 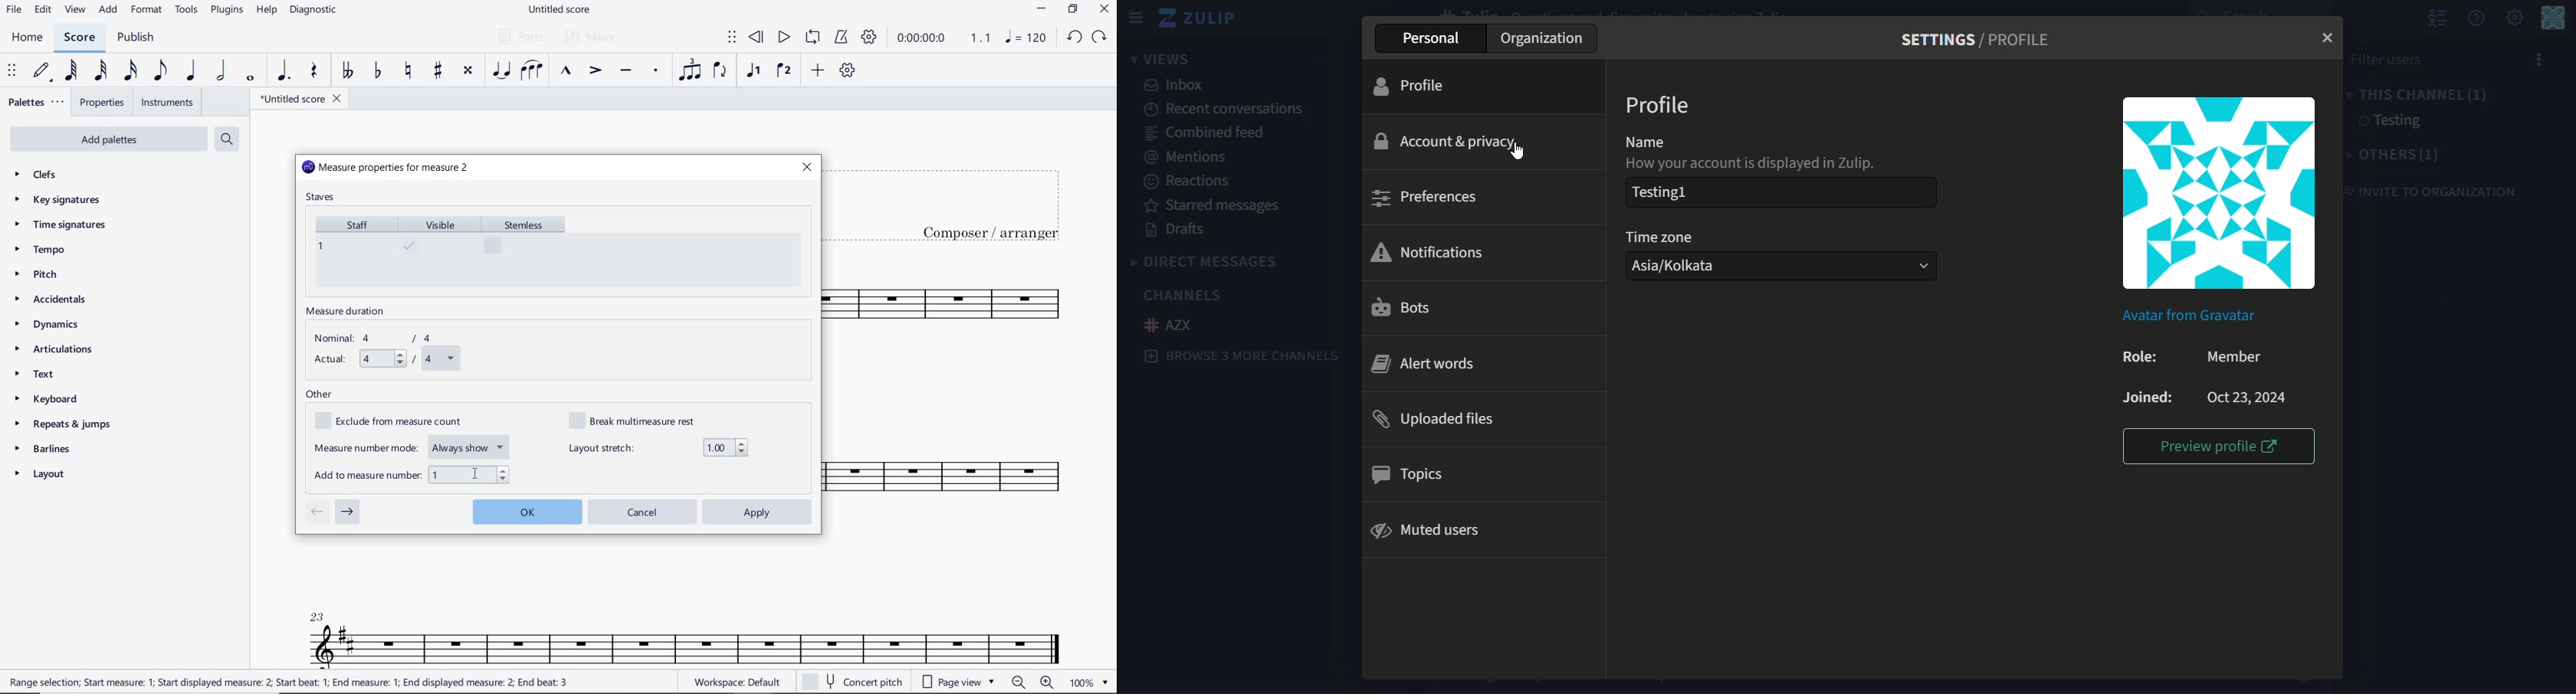 I want to click on page view, so click(x=956, y=681).